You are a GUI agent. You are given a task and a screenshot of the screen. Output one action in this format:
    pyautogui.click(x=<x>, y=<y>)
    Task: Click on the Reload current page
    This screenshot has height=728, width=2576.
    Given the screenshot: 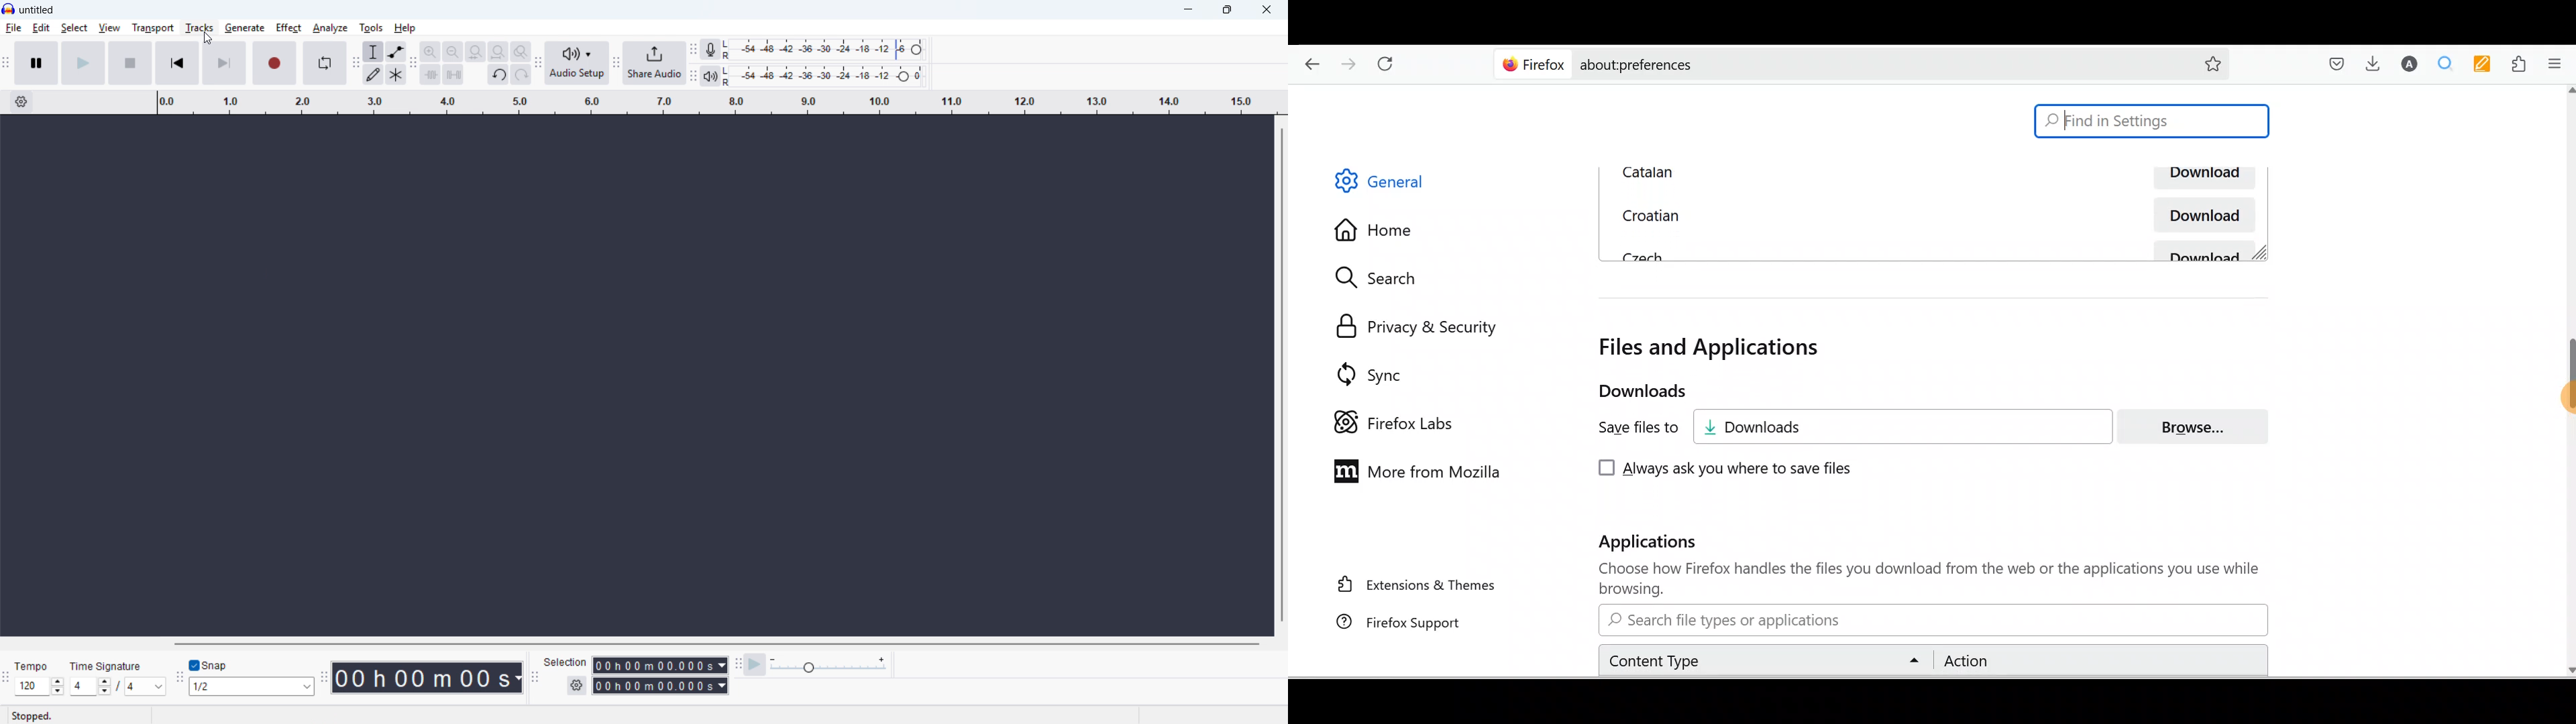 What is the action you would take?
    pyautogui.click(x=1393, y=66)
    